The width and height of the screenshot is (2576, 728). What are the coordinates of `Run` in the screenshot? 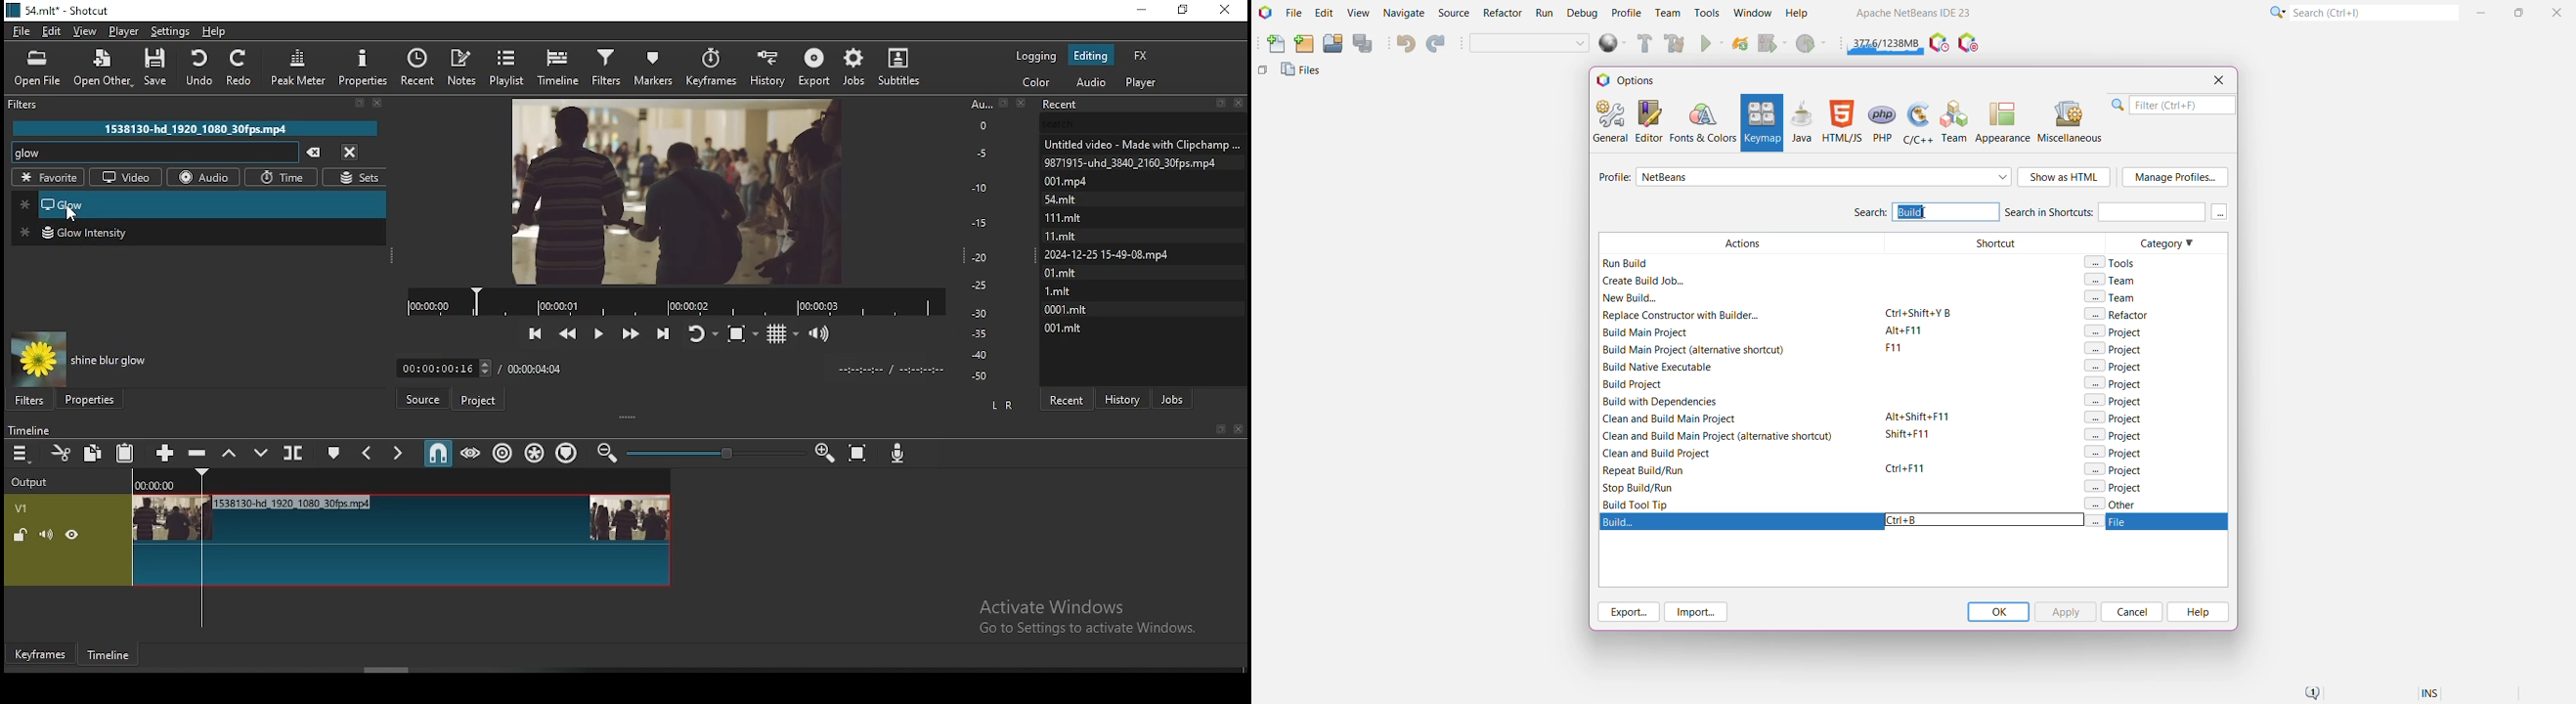 It's located at (1545, 15).